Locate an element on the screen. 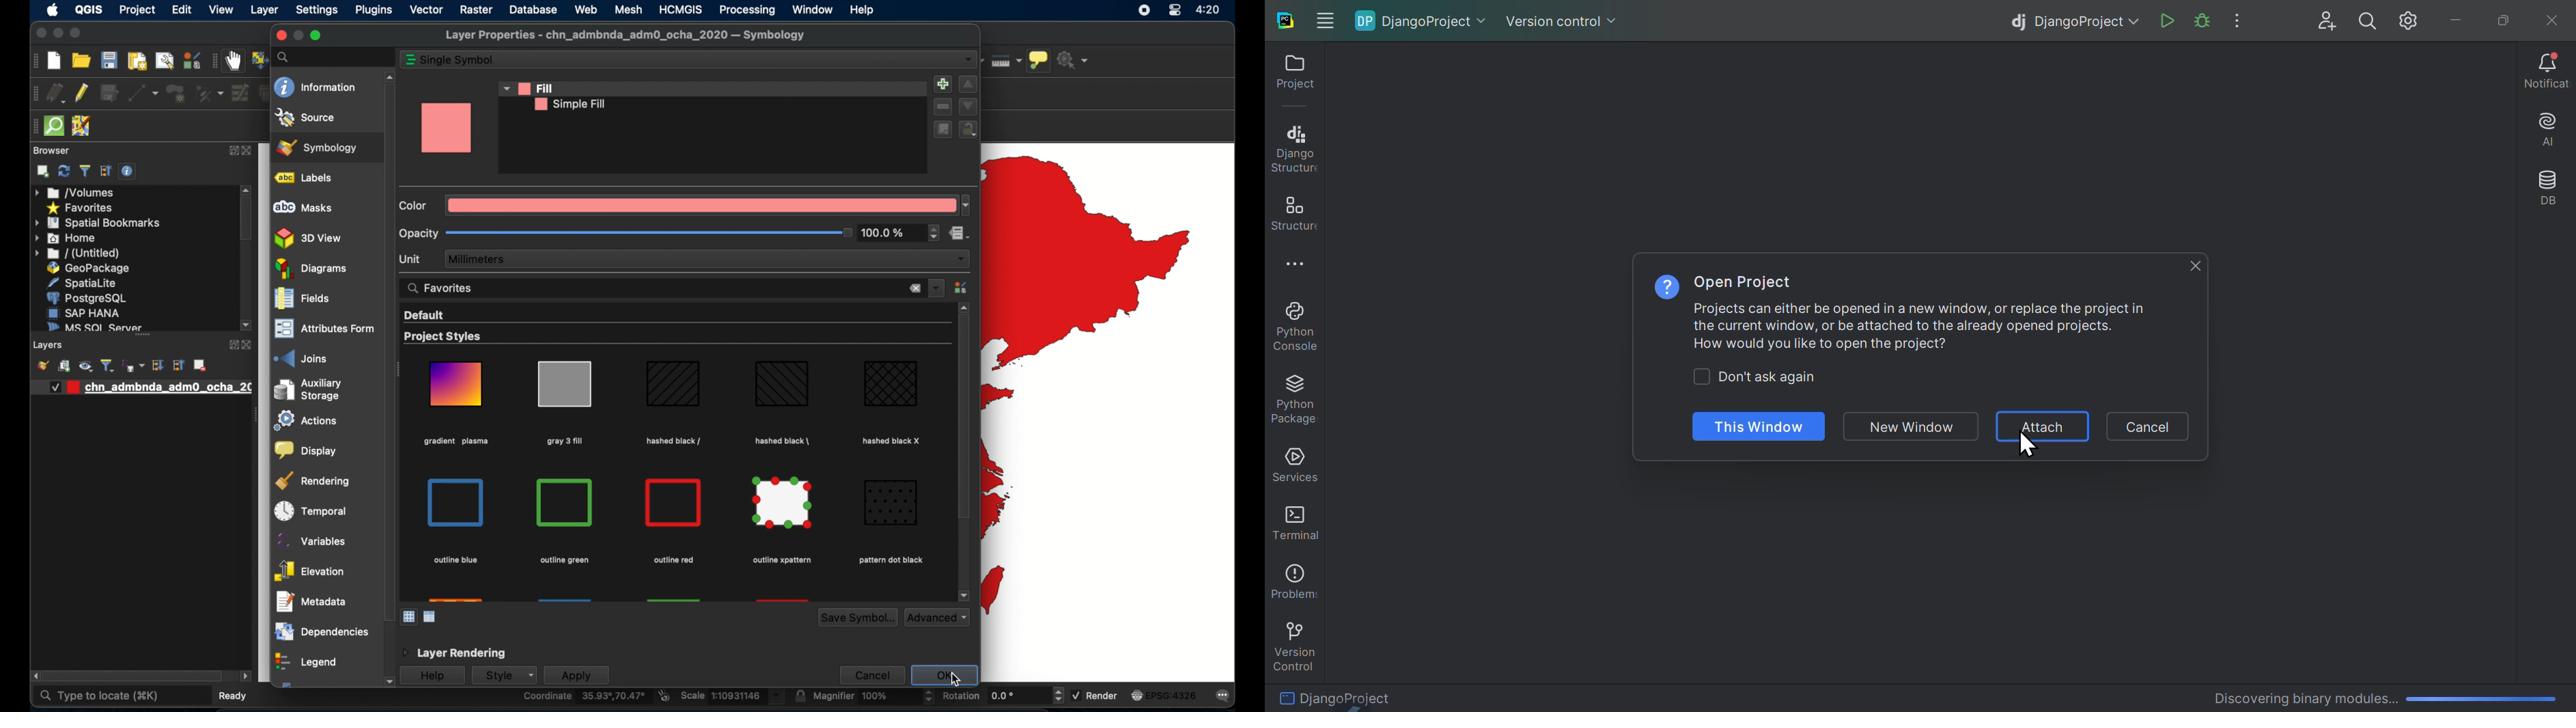 This screenshot has height=728, width=2576. open layout manager is located at coordinates (163, 61).